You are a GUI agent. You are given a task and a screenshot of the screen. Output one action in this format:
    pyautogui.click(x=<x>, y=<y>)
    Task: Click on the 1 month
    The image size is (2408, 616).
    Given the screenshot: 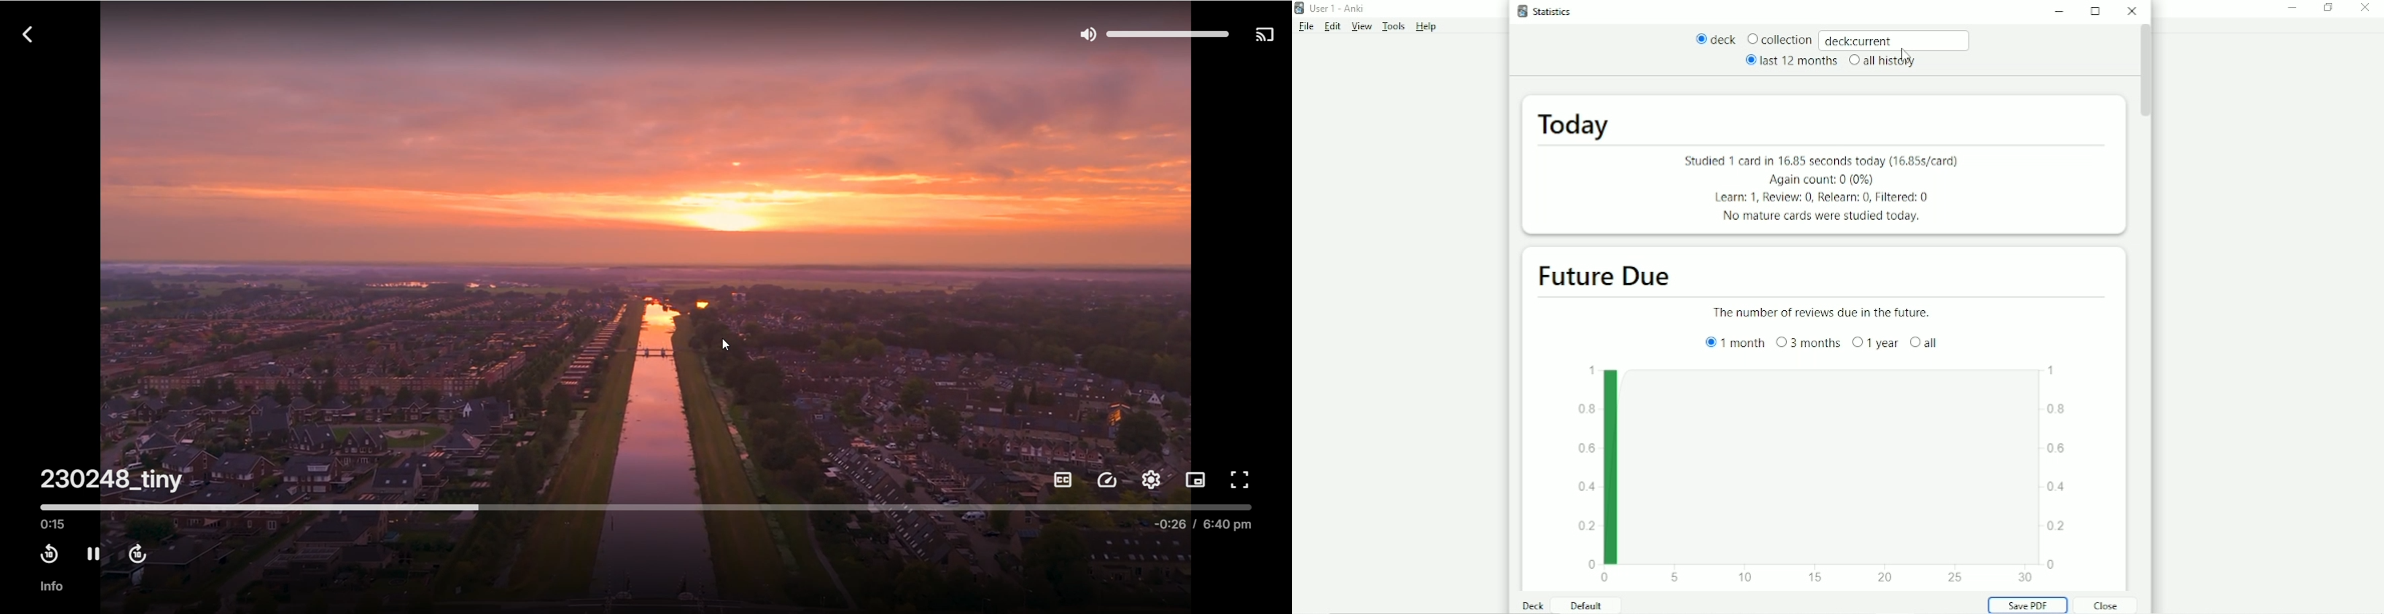 What is the action you would take?
    pyautogui.click(x=1730, y=342)
    